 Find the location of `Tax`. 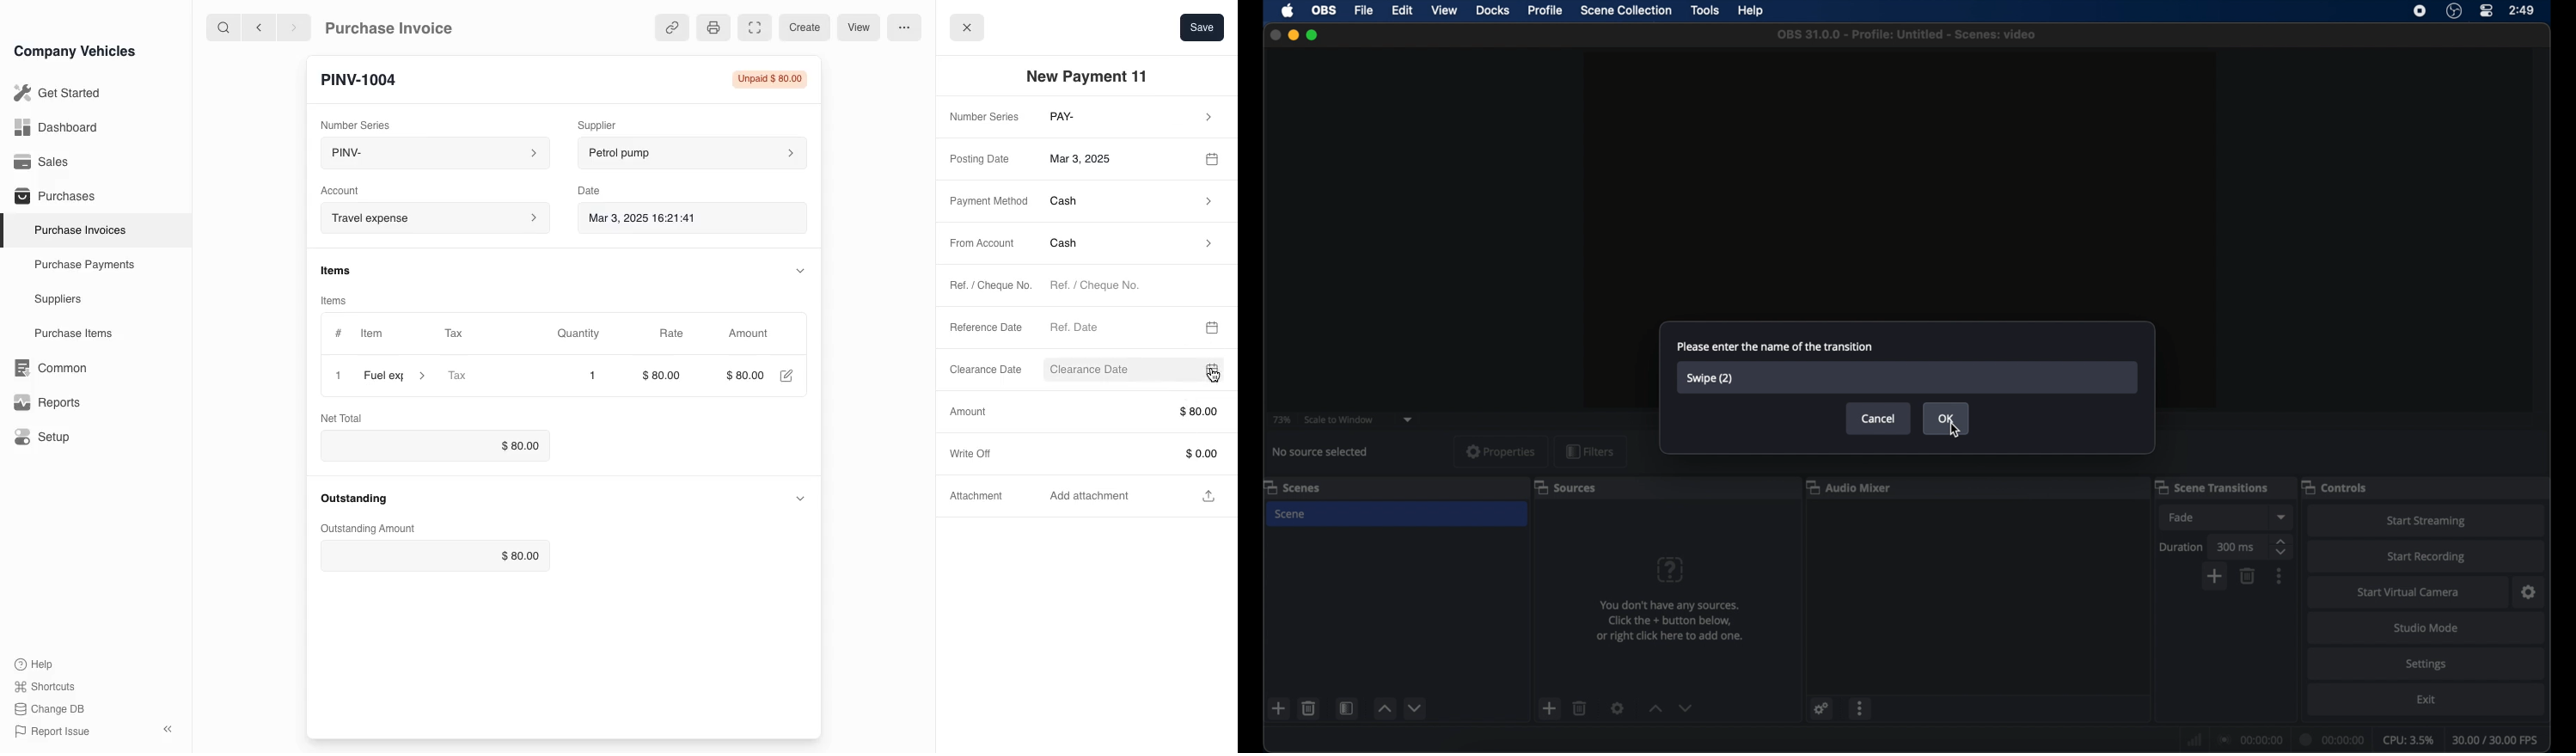

Tax is located at coordinates (468, 334).